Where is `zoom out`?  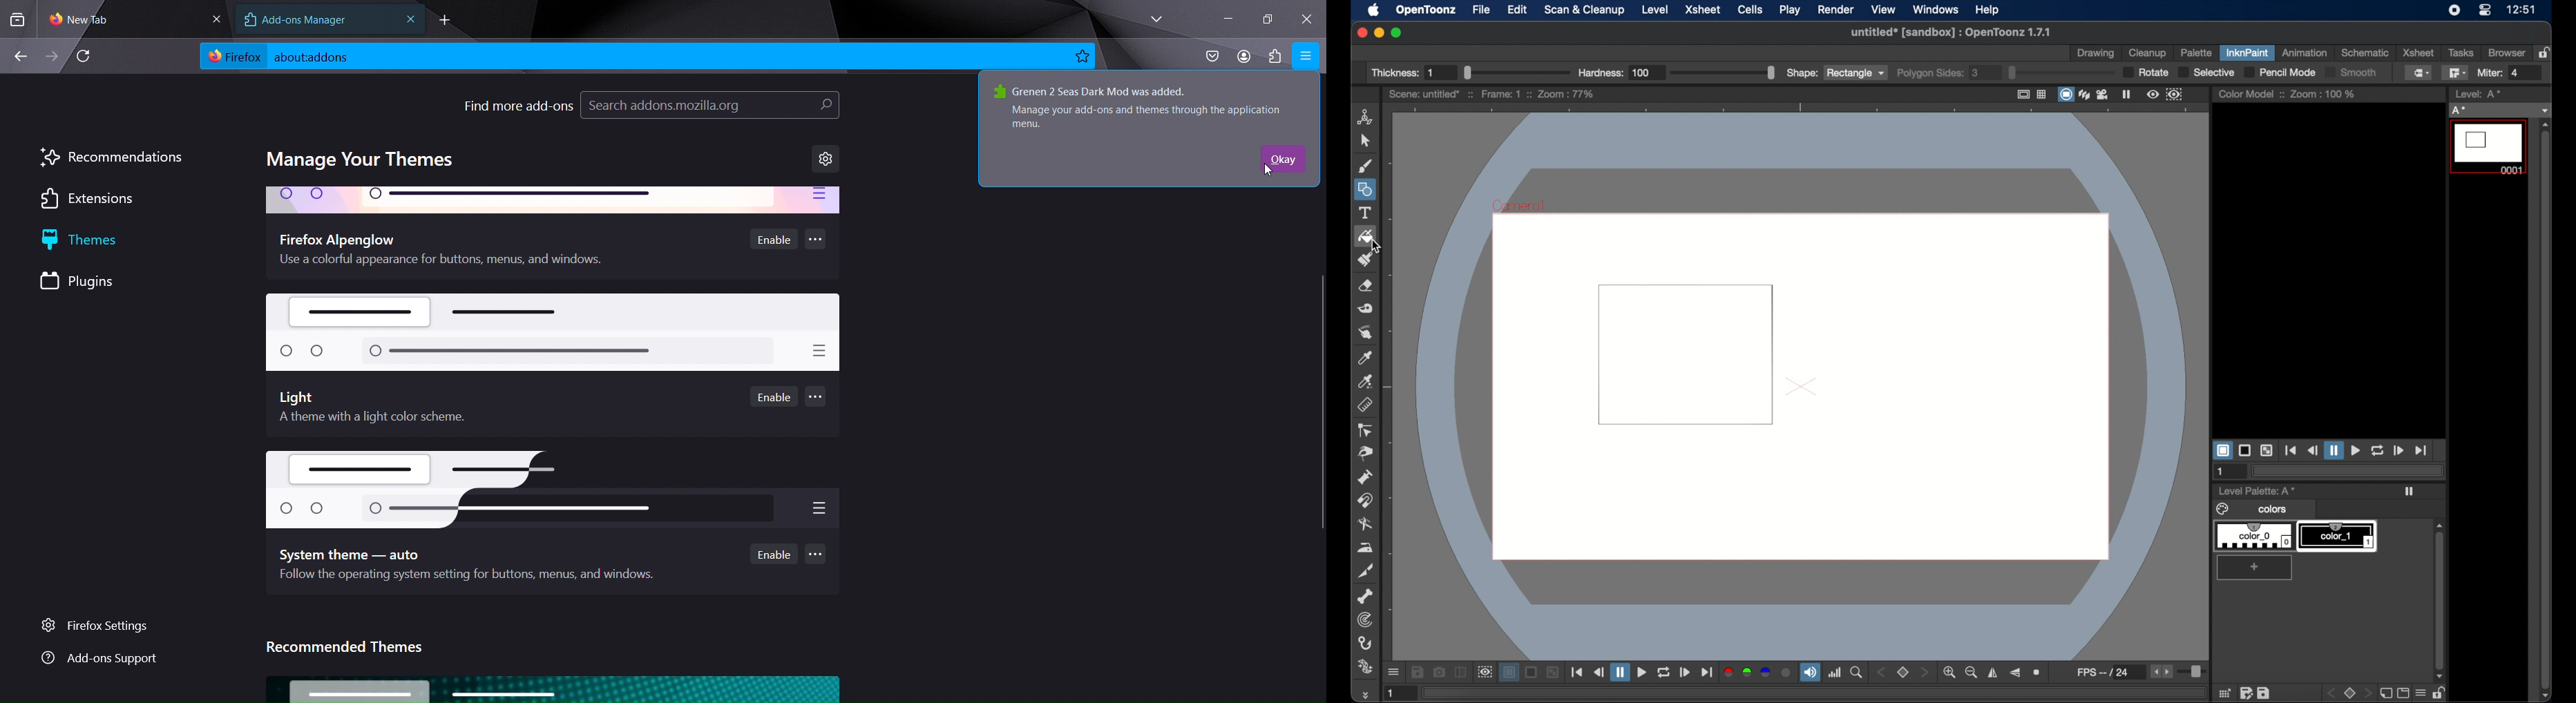 zoom out is located at coordinates (1972, 672).